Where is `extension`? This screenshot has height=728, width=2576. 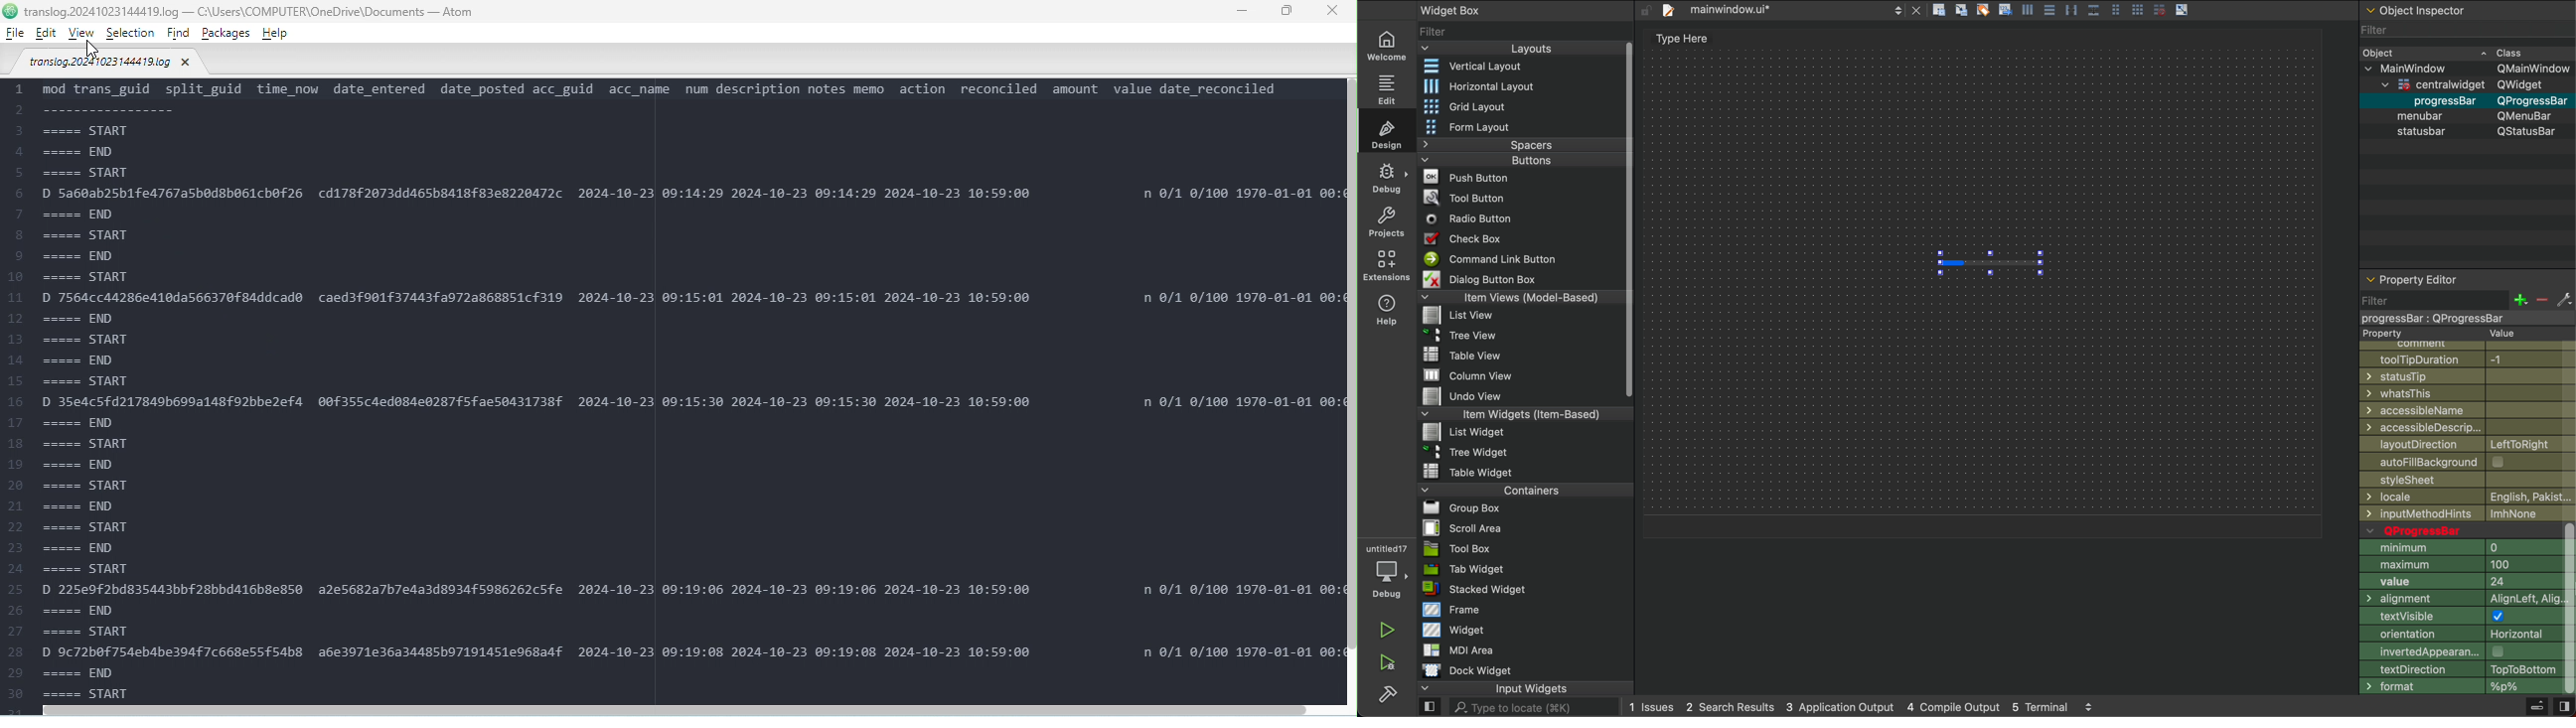
extension is located at coordinates (1387, 265).